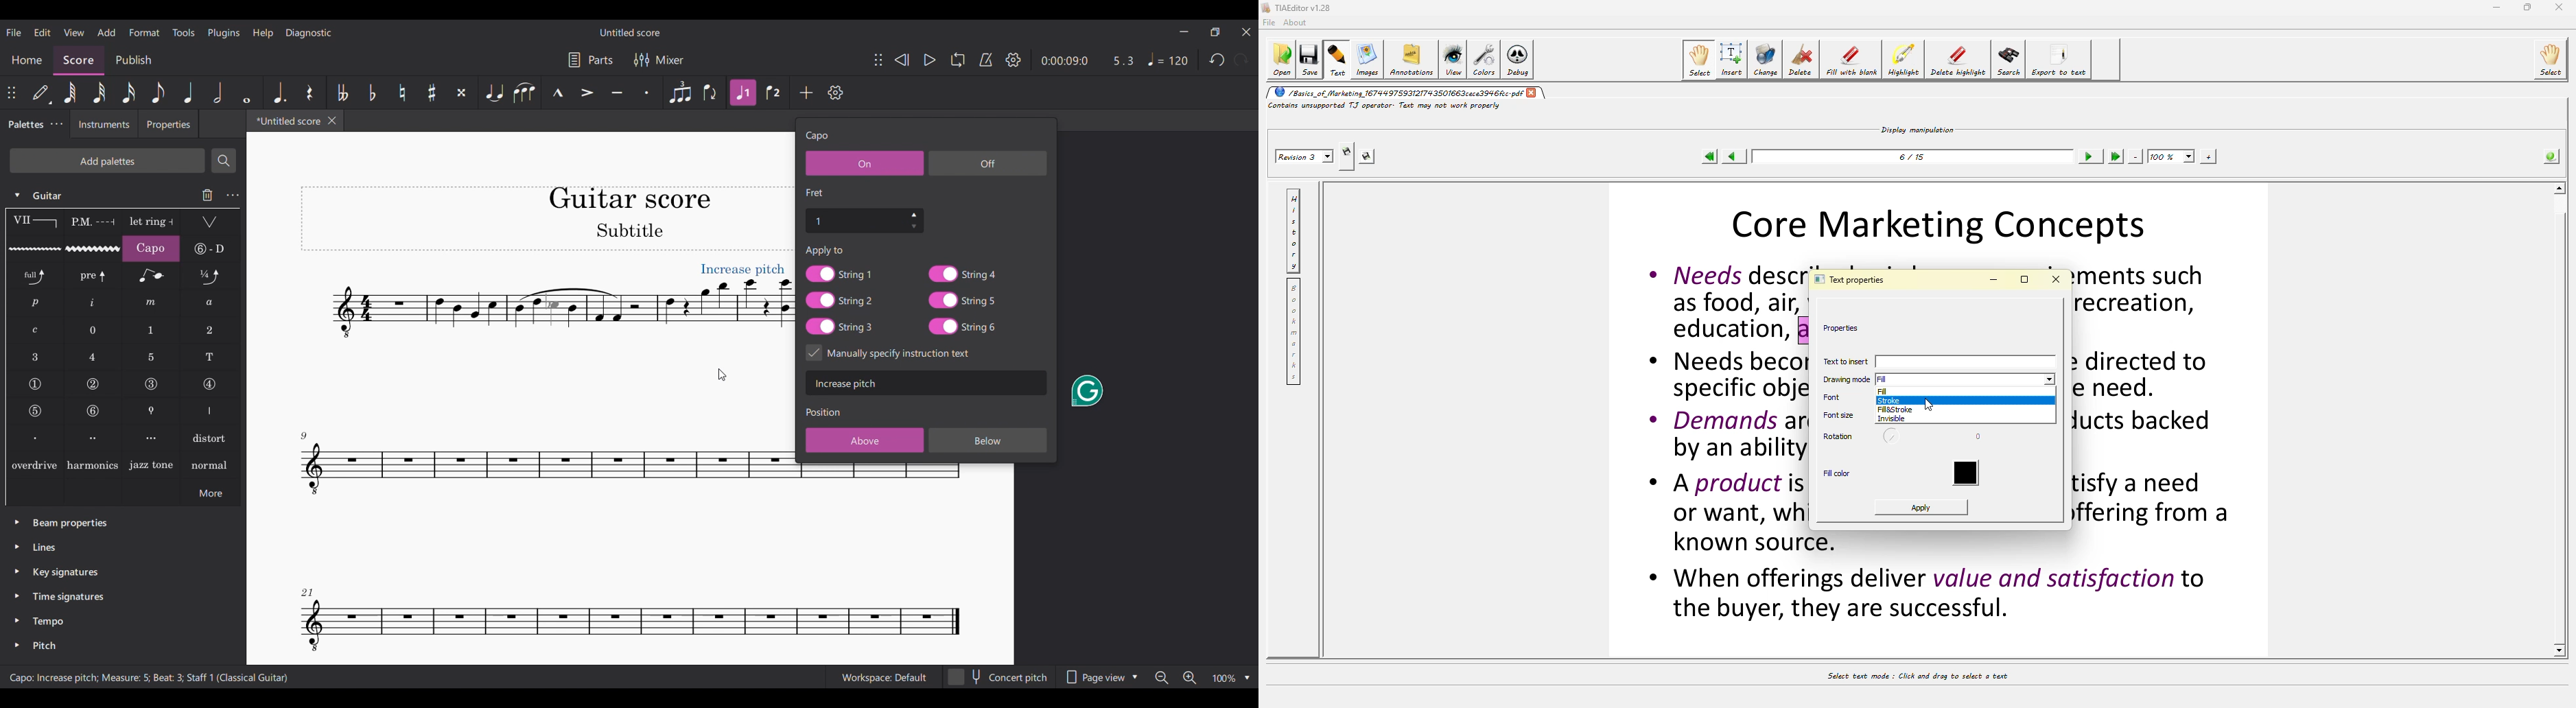 The width and height of the screenshot is (2576, 728). Describe the element at coordinates (42, 93) in the screenshot. I see `Default` at that location.